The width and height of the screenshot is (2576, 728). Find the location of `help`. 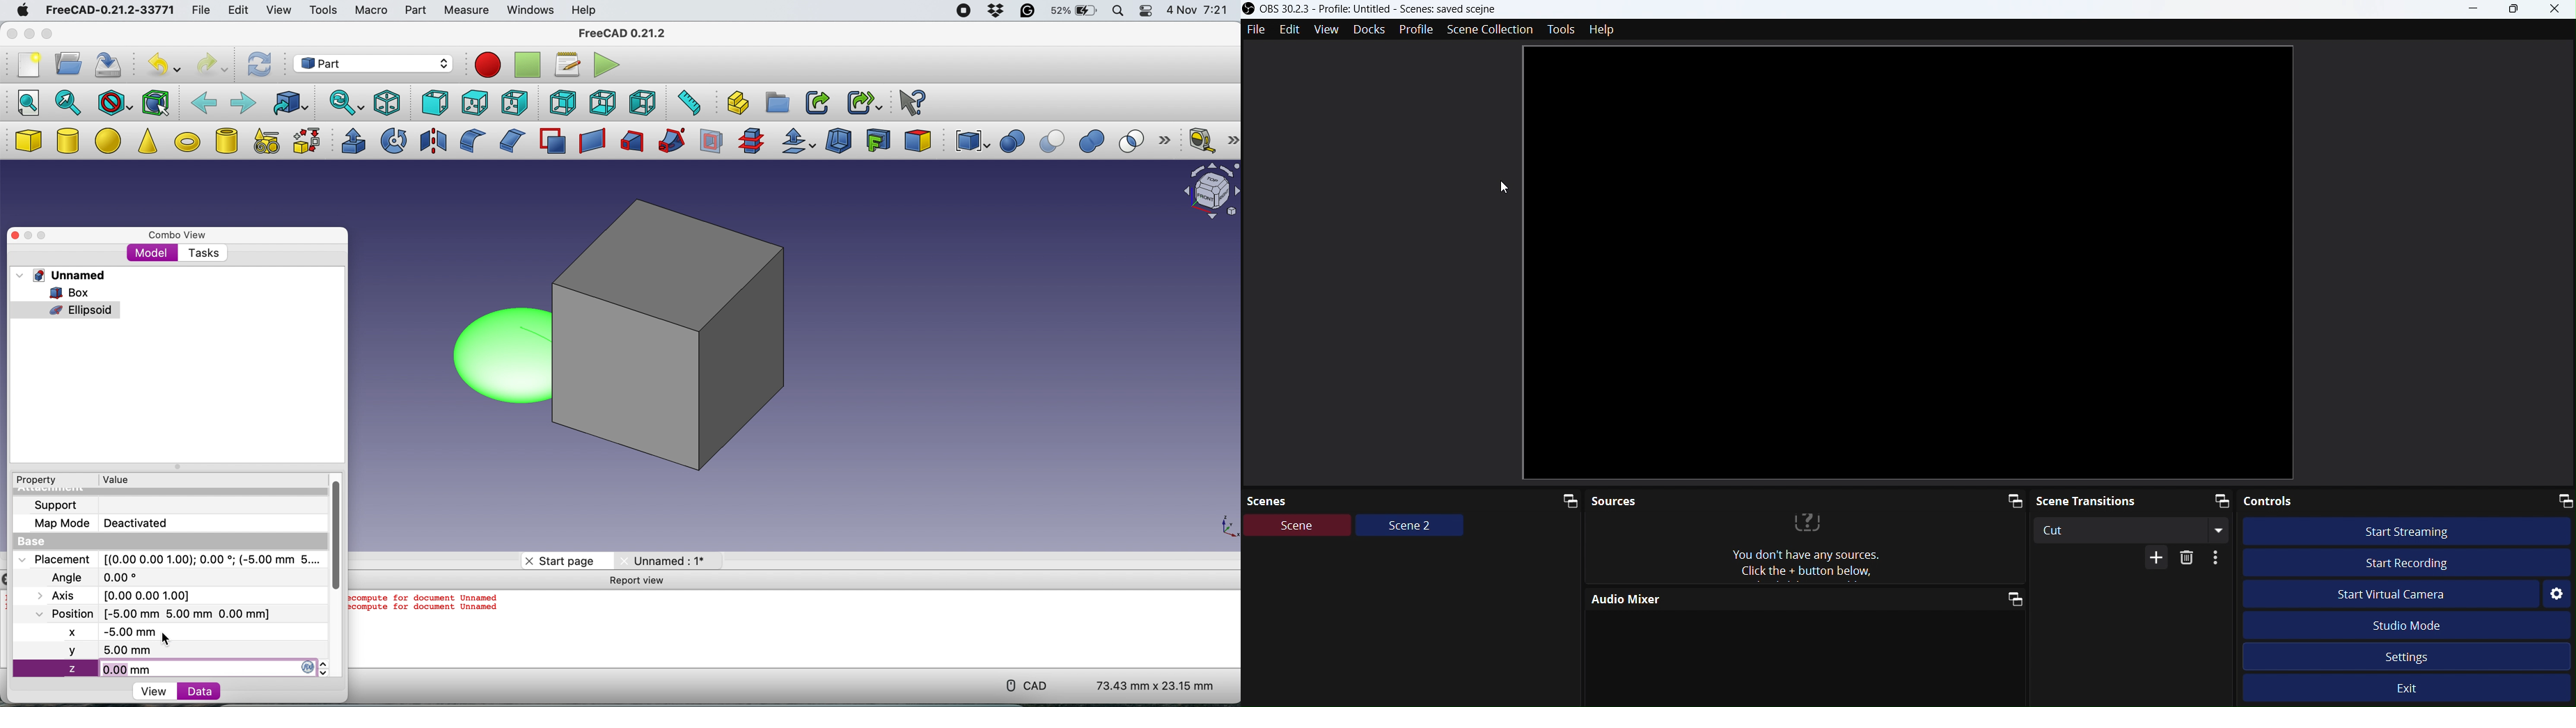

help is located at coordinates (583, 9).